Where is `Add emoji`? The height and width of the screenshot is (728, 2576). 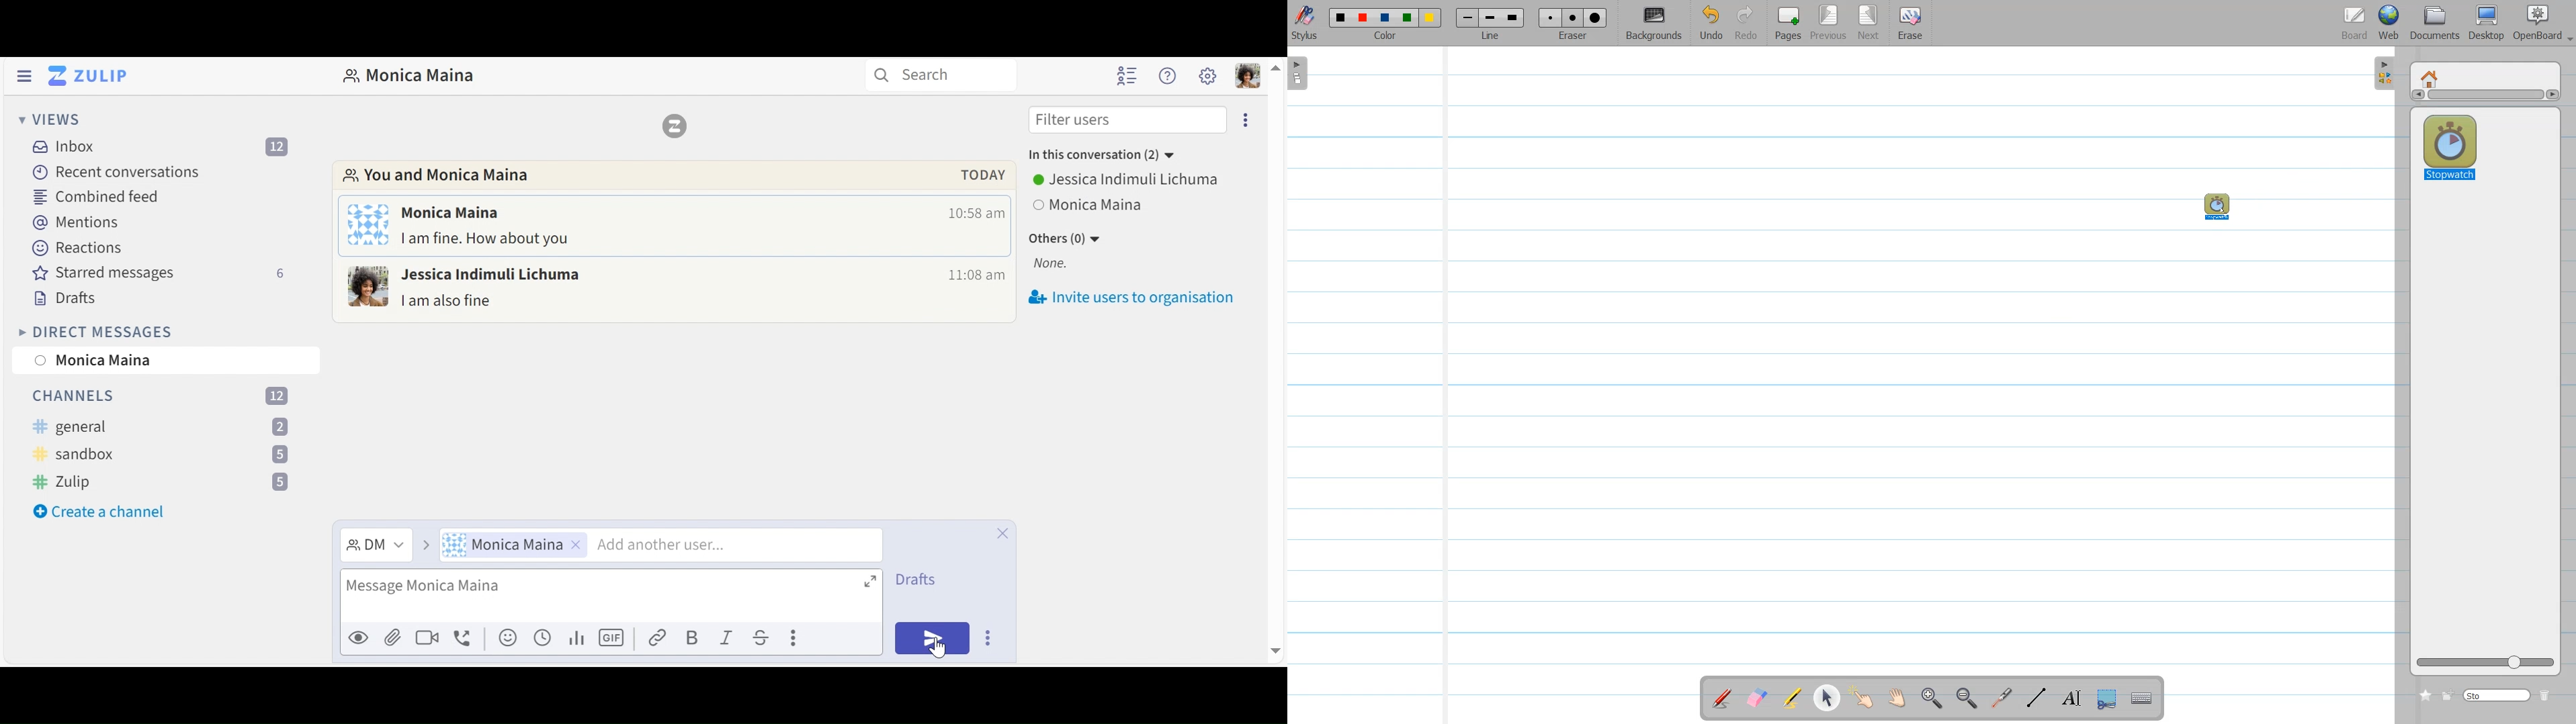
Add emoji is located at coordinates (510, 638).